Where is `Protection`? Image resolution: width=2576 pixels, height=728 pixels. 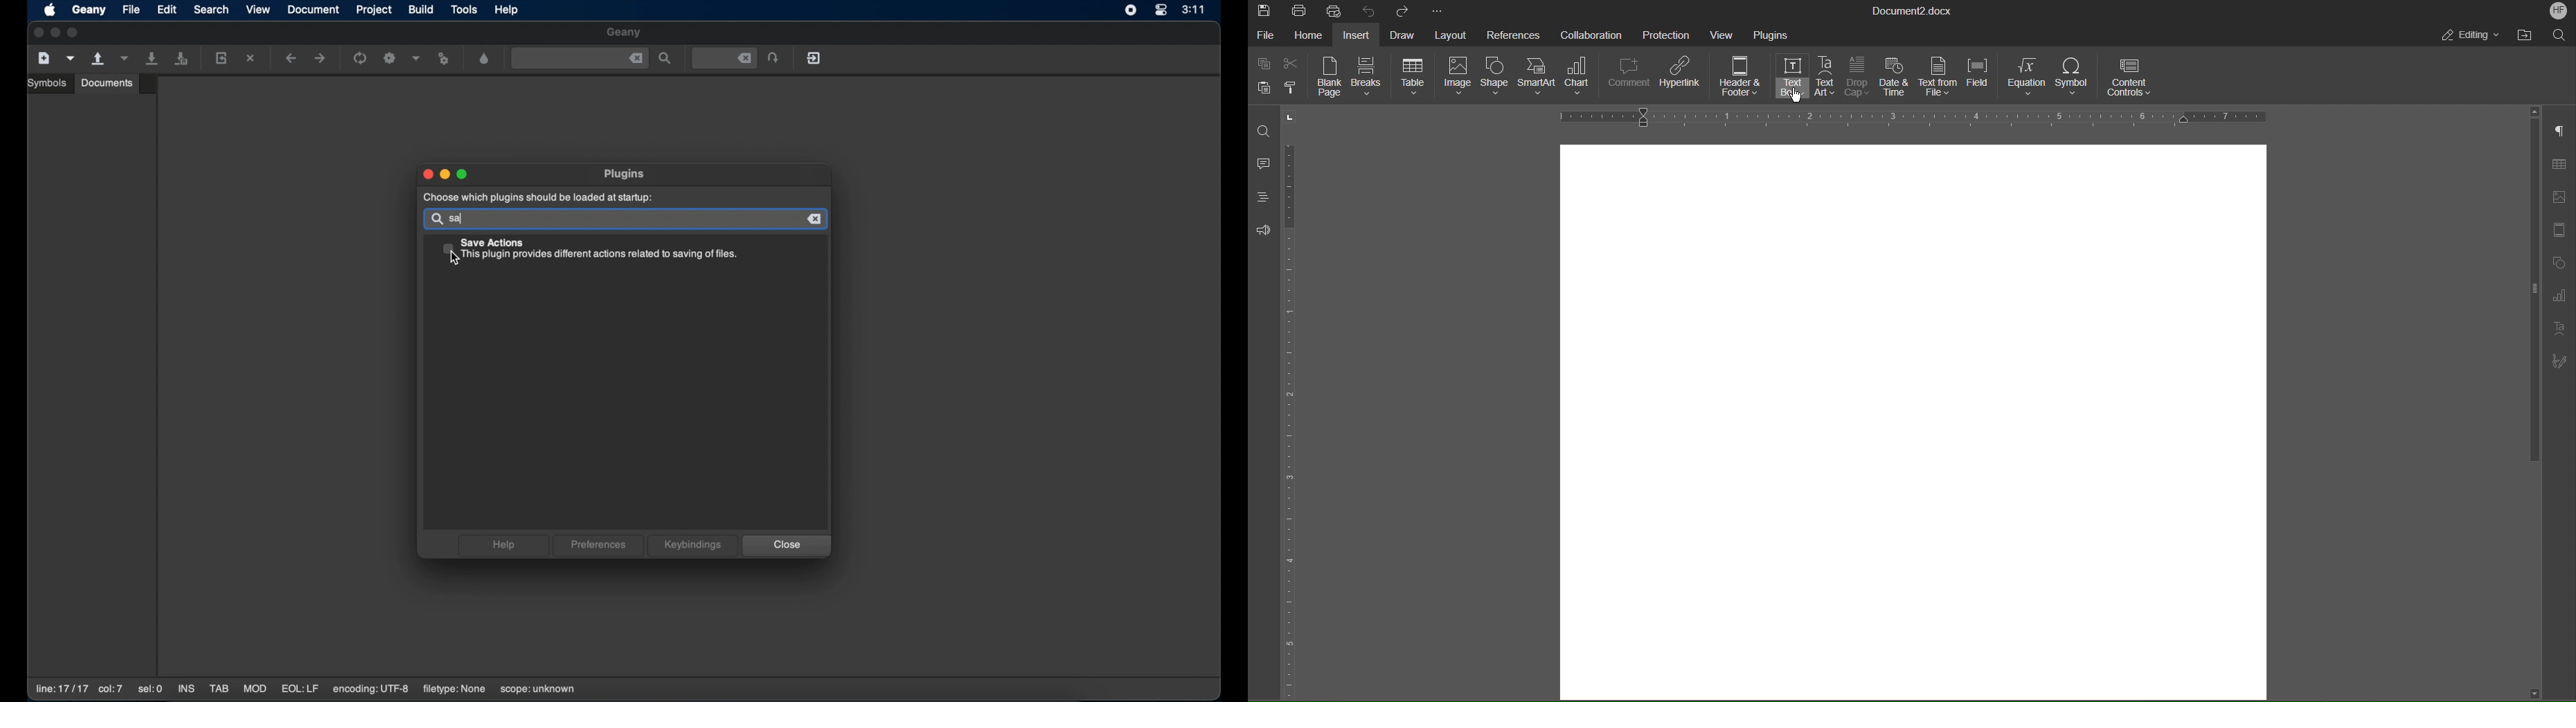
Protection is located at coordinates (1667, 33).